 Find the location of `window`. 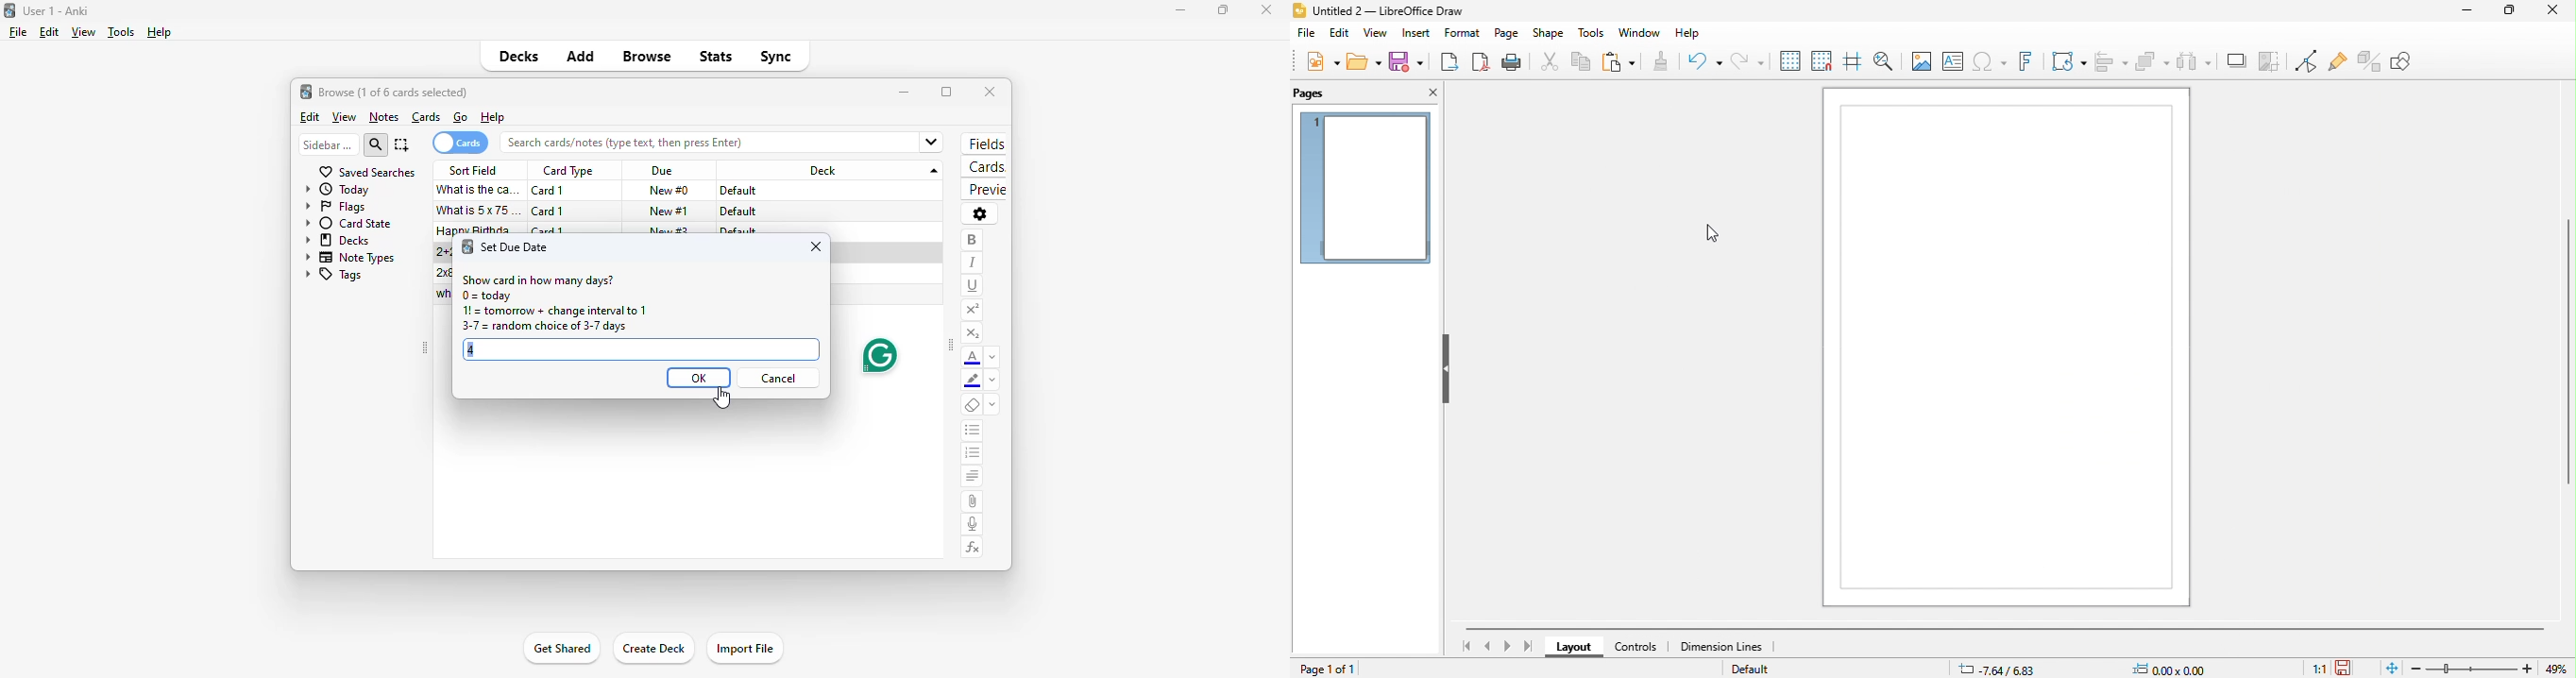

window is located at coordinates (1640, 33).